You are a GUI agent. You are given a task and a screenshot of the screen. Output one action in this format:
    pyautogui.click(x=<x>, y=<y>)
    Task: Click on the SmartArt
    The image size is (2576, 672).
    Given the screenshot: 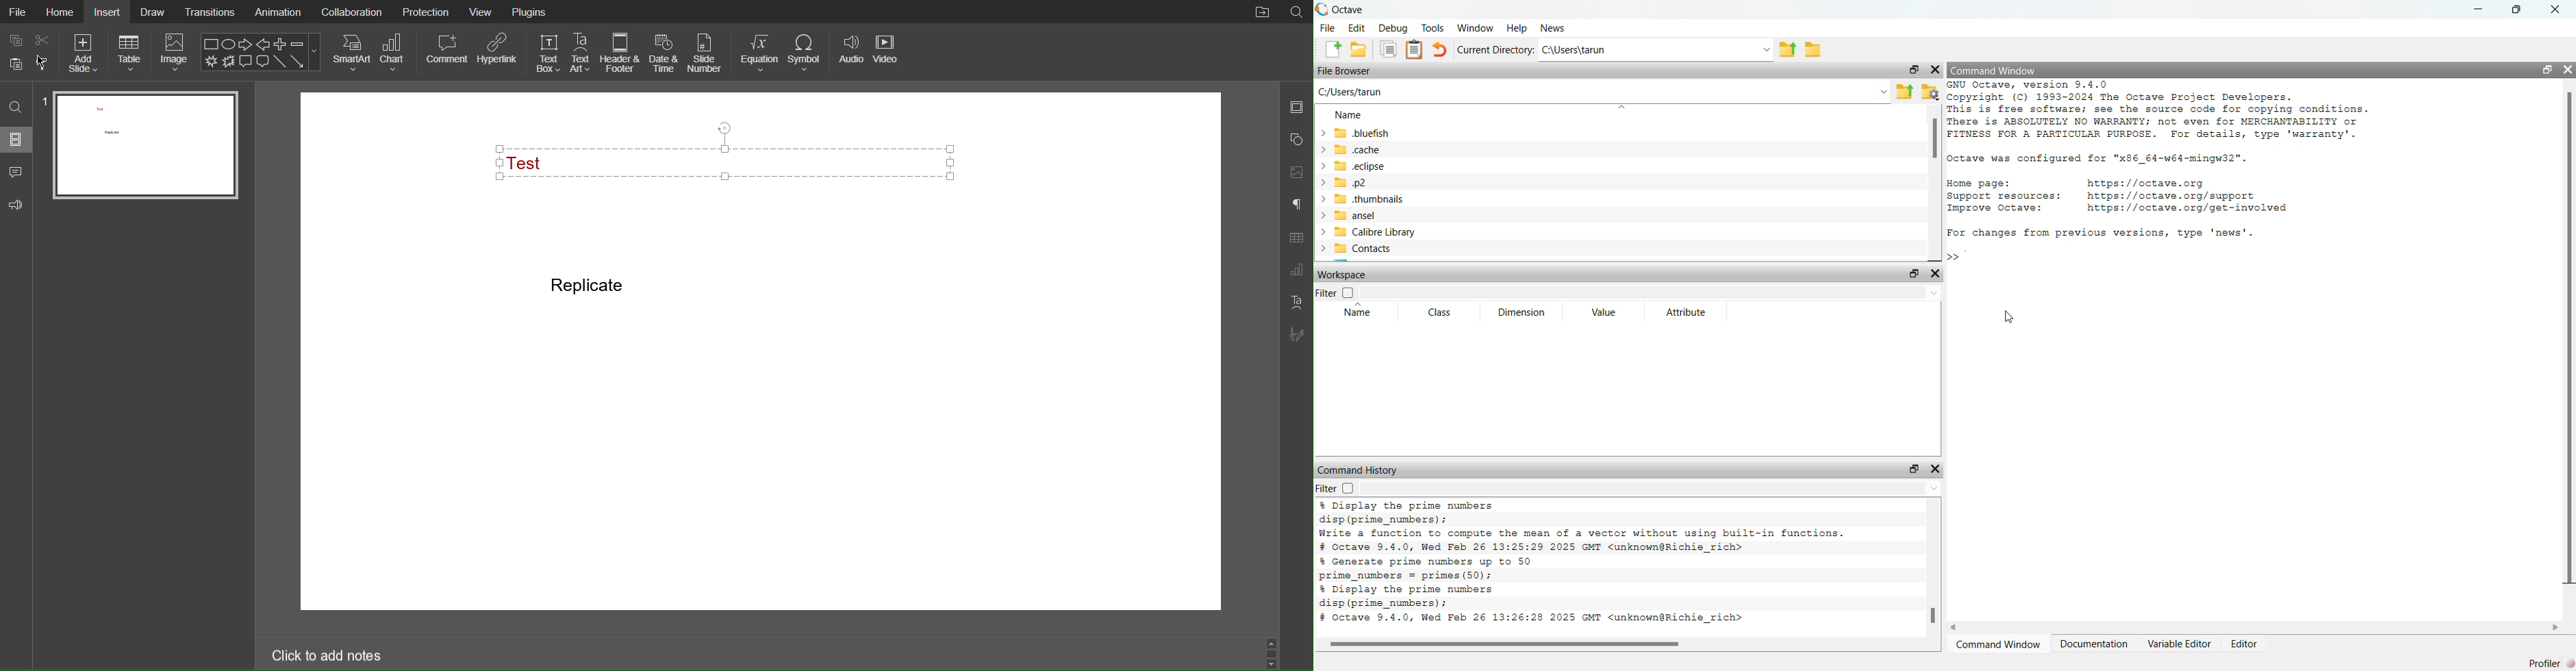 What is the action you would take?
    pyautogui.click(x=351, y=53)
    